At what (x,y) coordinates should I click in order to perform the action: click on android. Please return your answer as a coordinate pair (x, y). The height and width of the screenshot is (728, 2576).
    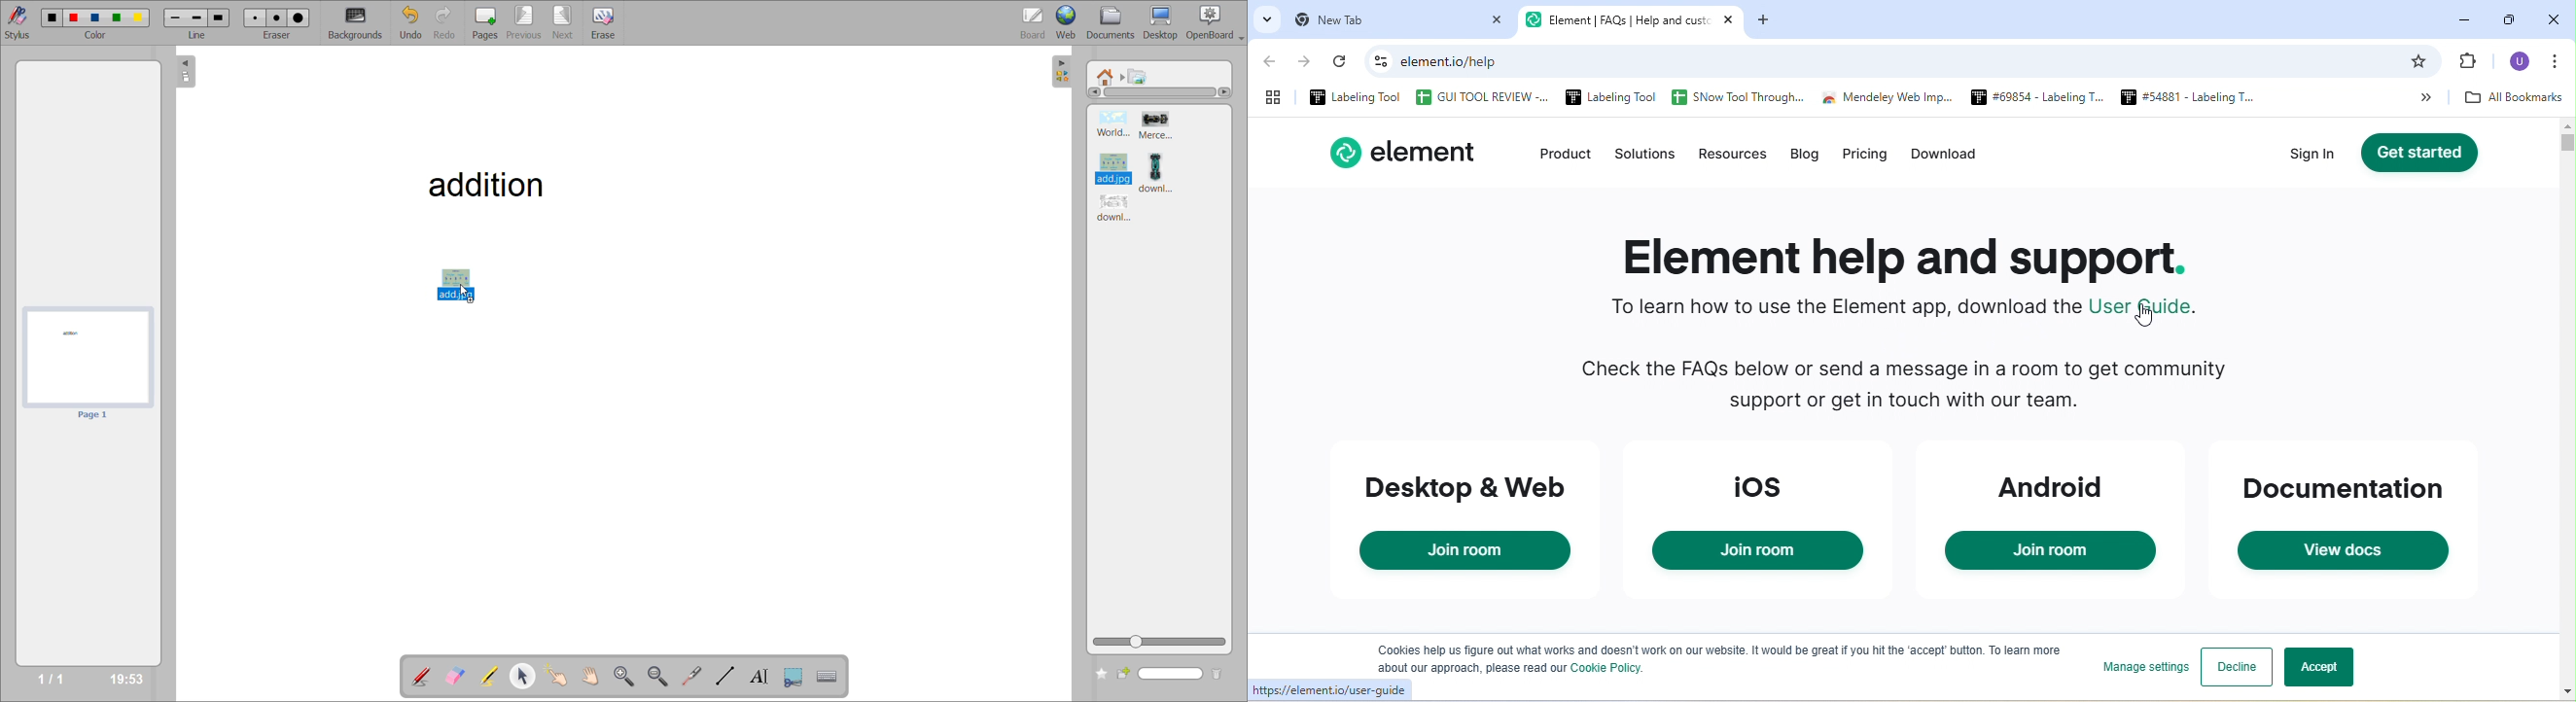
    Looking at the image, I should click on (2033, 485).